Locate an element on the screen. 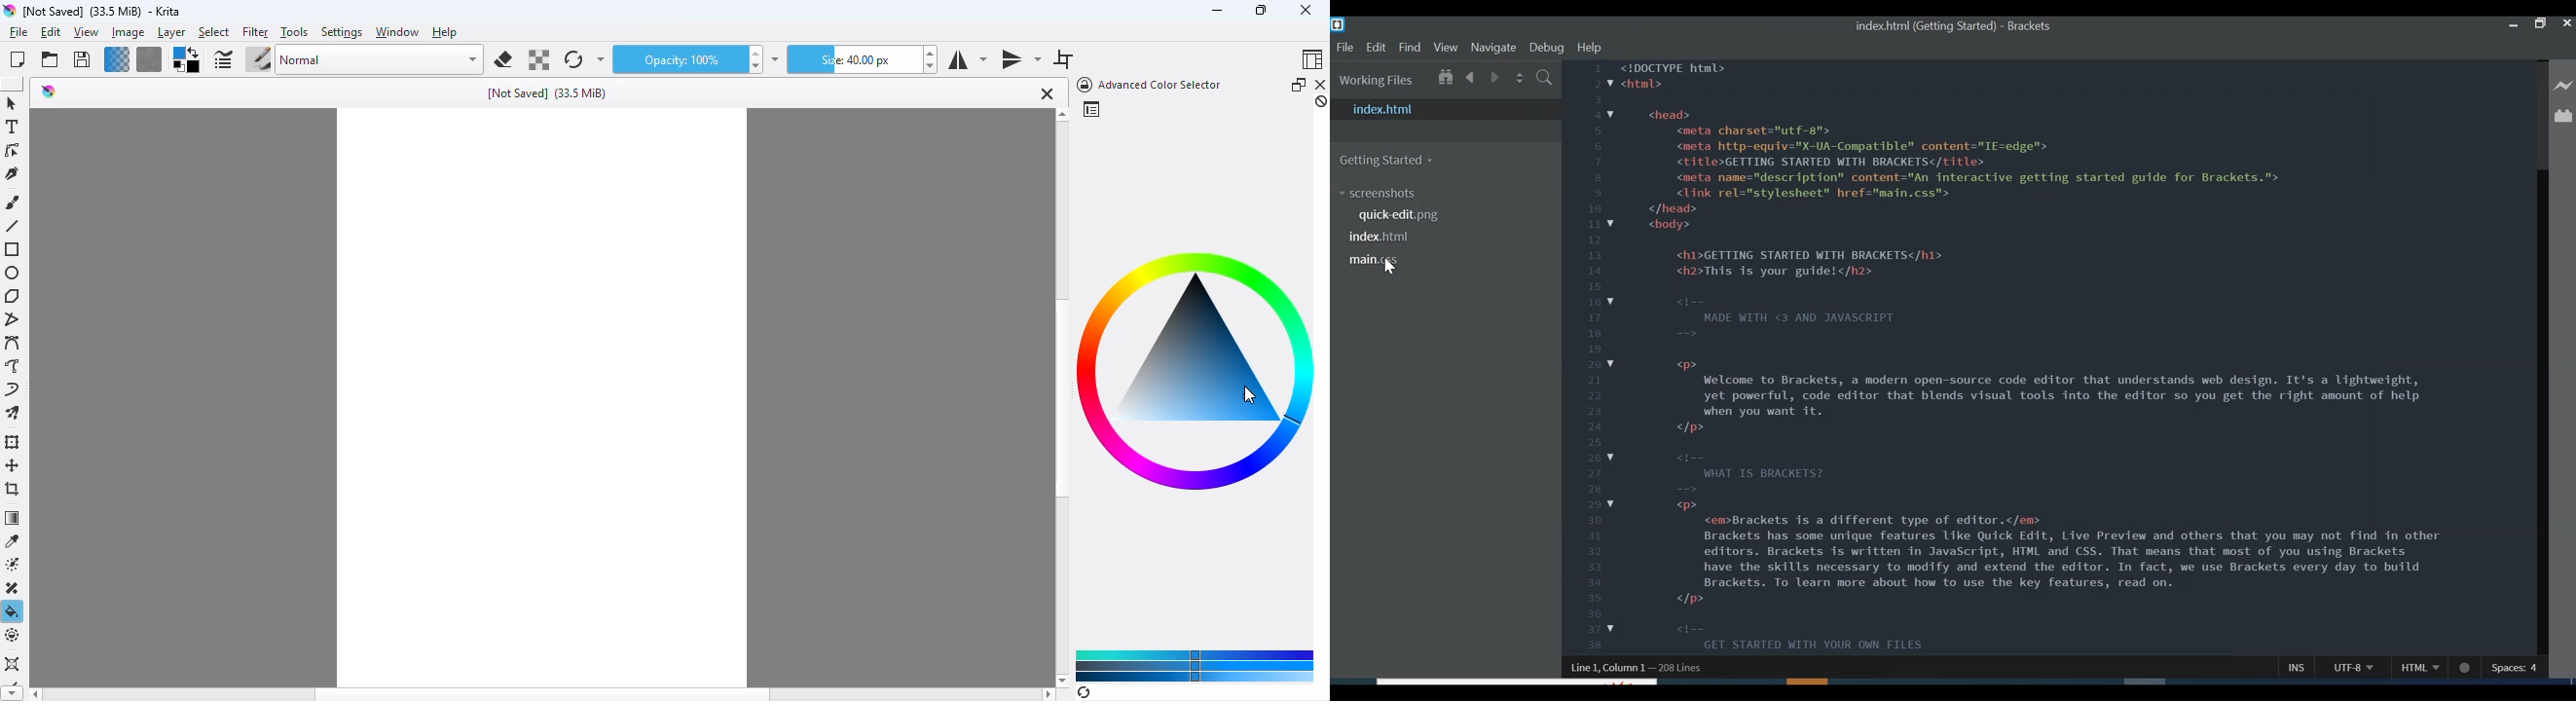 This screenshot has height=728, width=2576. index.html File name is located at coordinates (1927, 26).